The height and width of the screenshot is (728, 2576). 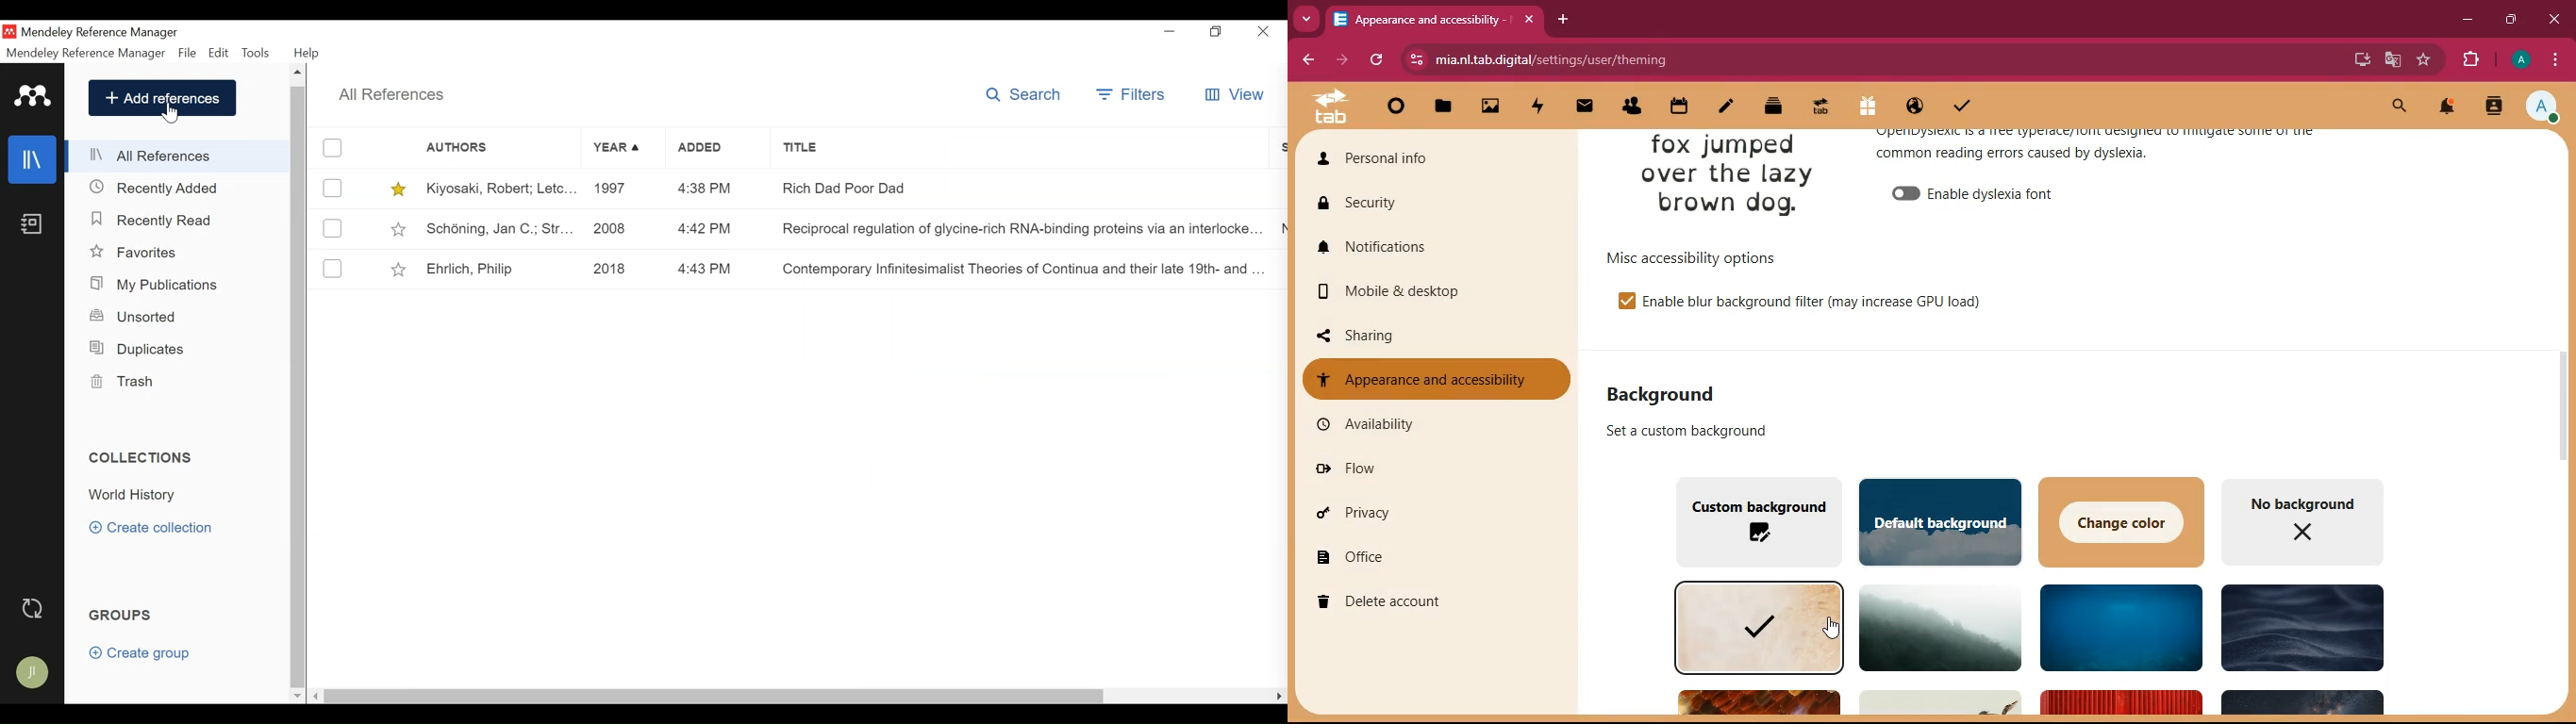 I want to click on default, so click(x=1937, y=518).